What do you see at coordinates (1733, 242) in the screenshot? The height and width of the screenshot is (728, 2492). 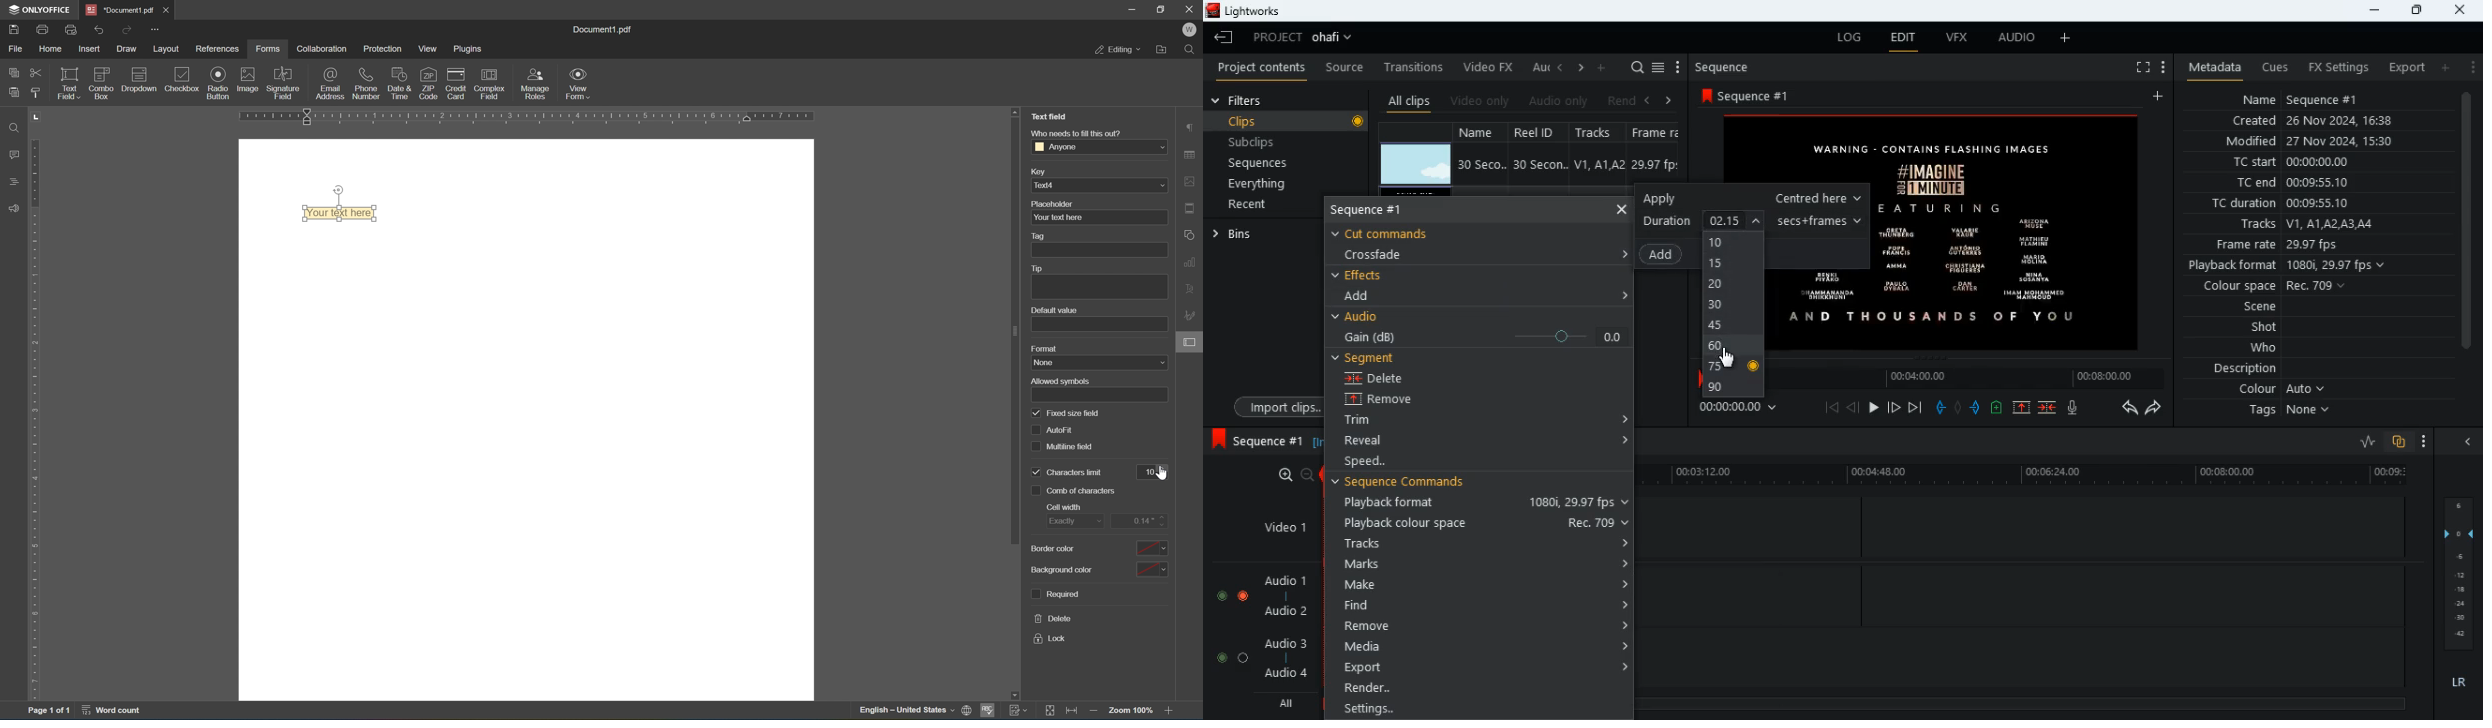 I see `10` at bounding box center [1733, 242].